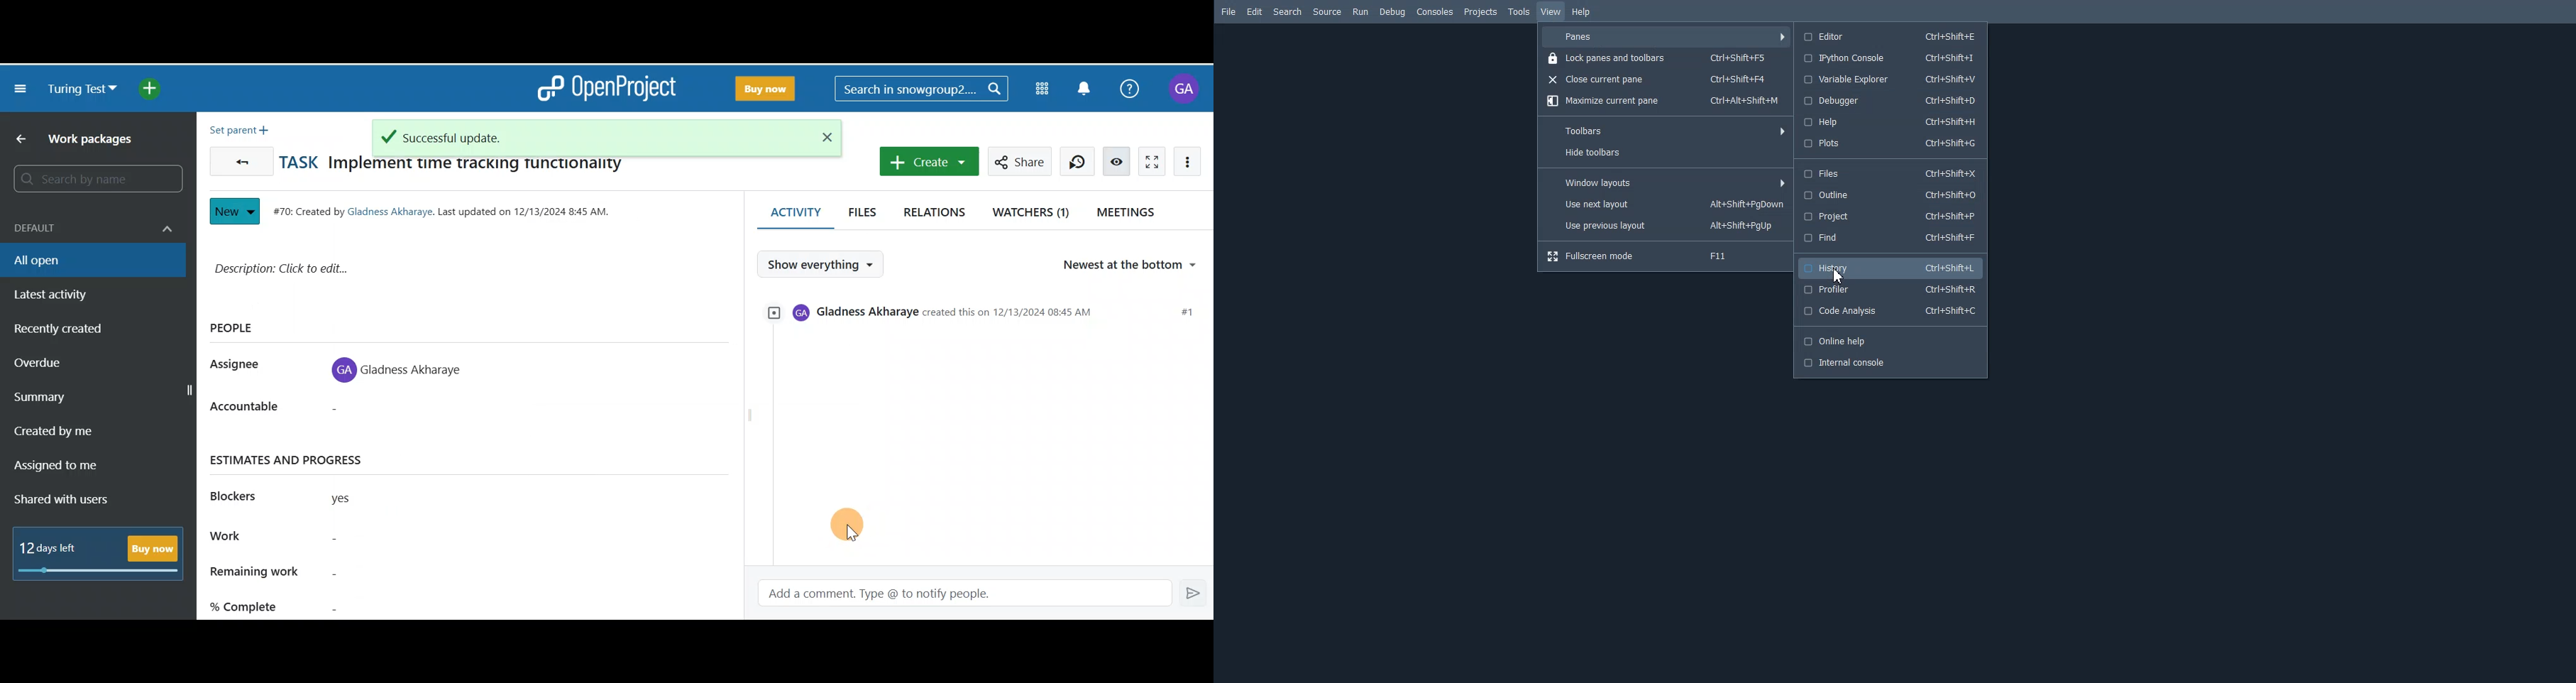  I want to click on TASK, so click(302, 162).